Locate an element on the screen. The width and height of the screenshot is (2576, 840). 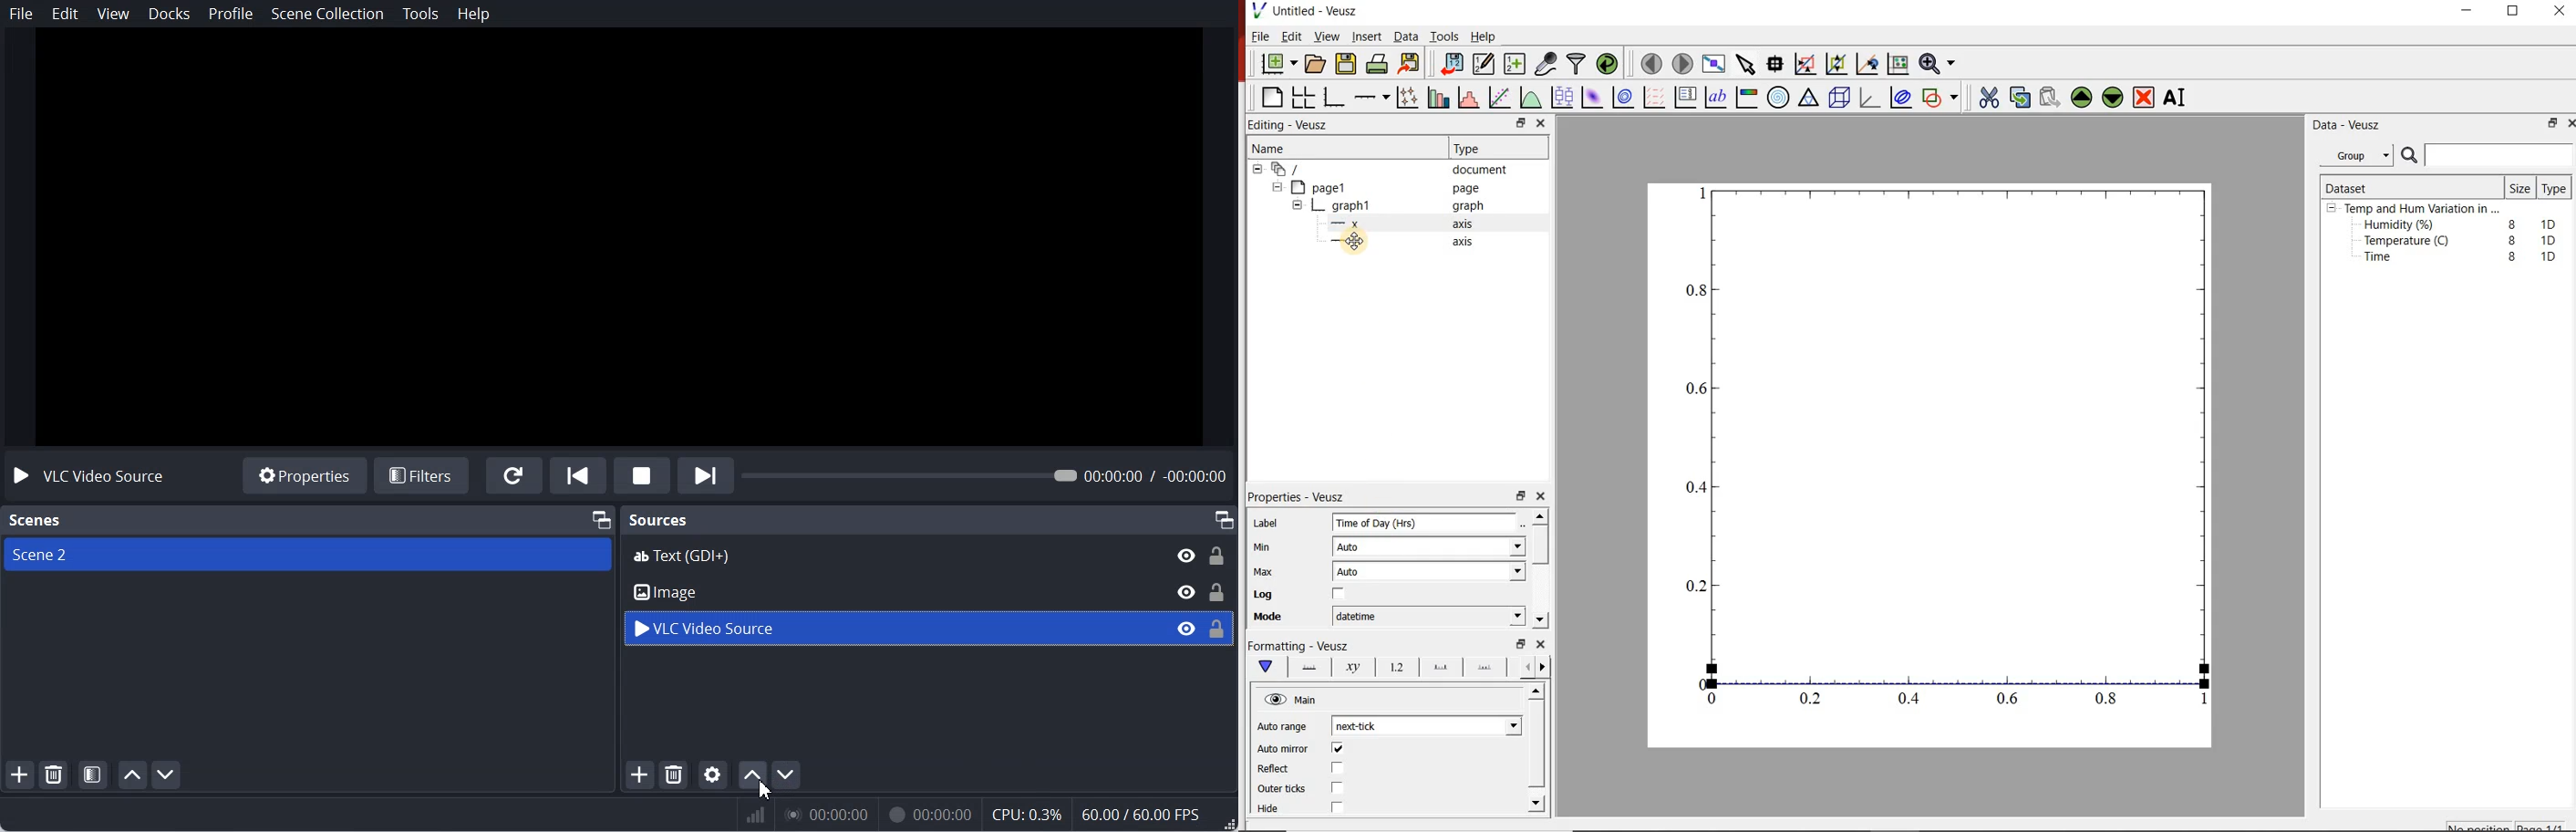
File is located at coordinates (21, 14).